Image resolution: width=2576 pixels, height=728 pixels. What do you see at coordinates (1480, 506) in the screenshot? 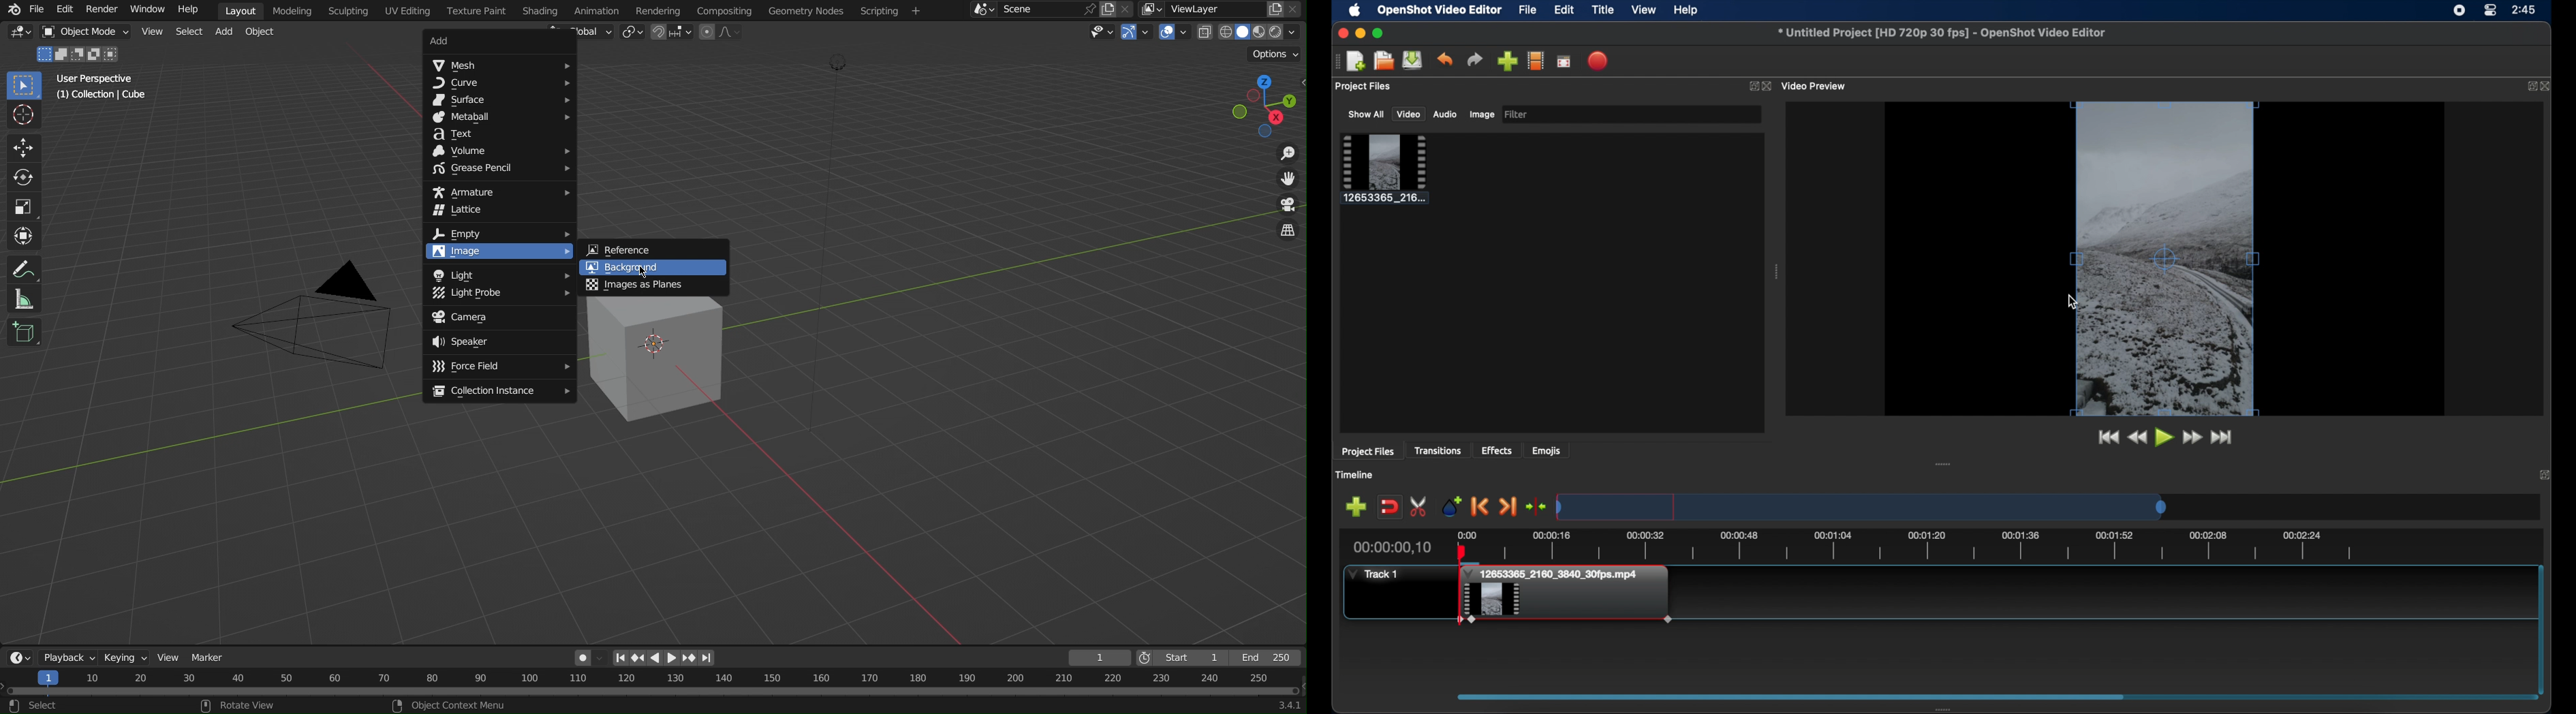
I see `previous marker` at bounding box center [1480, 506].